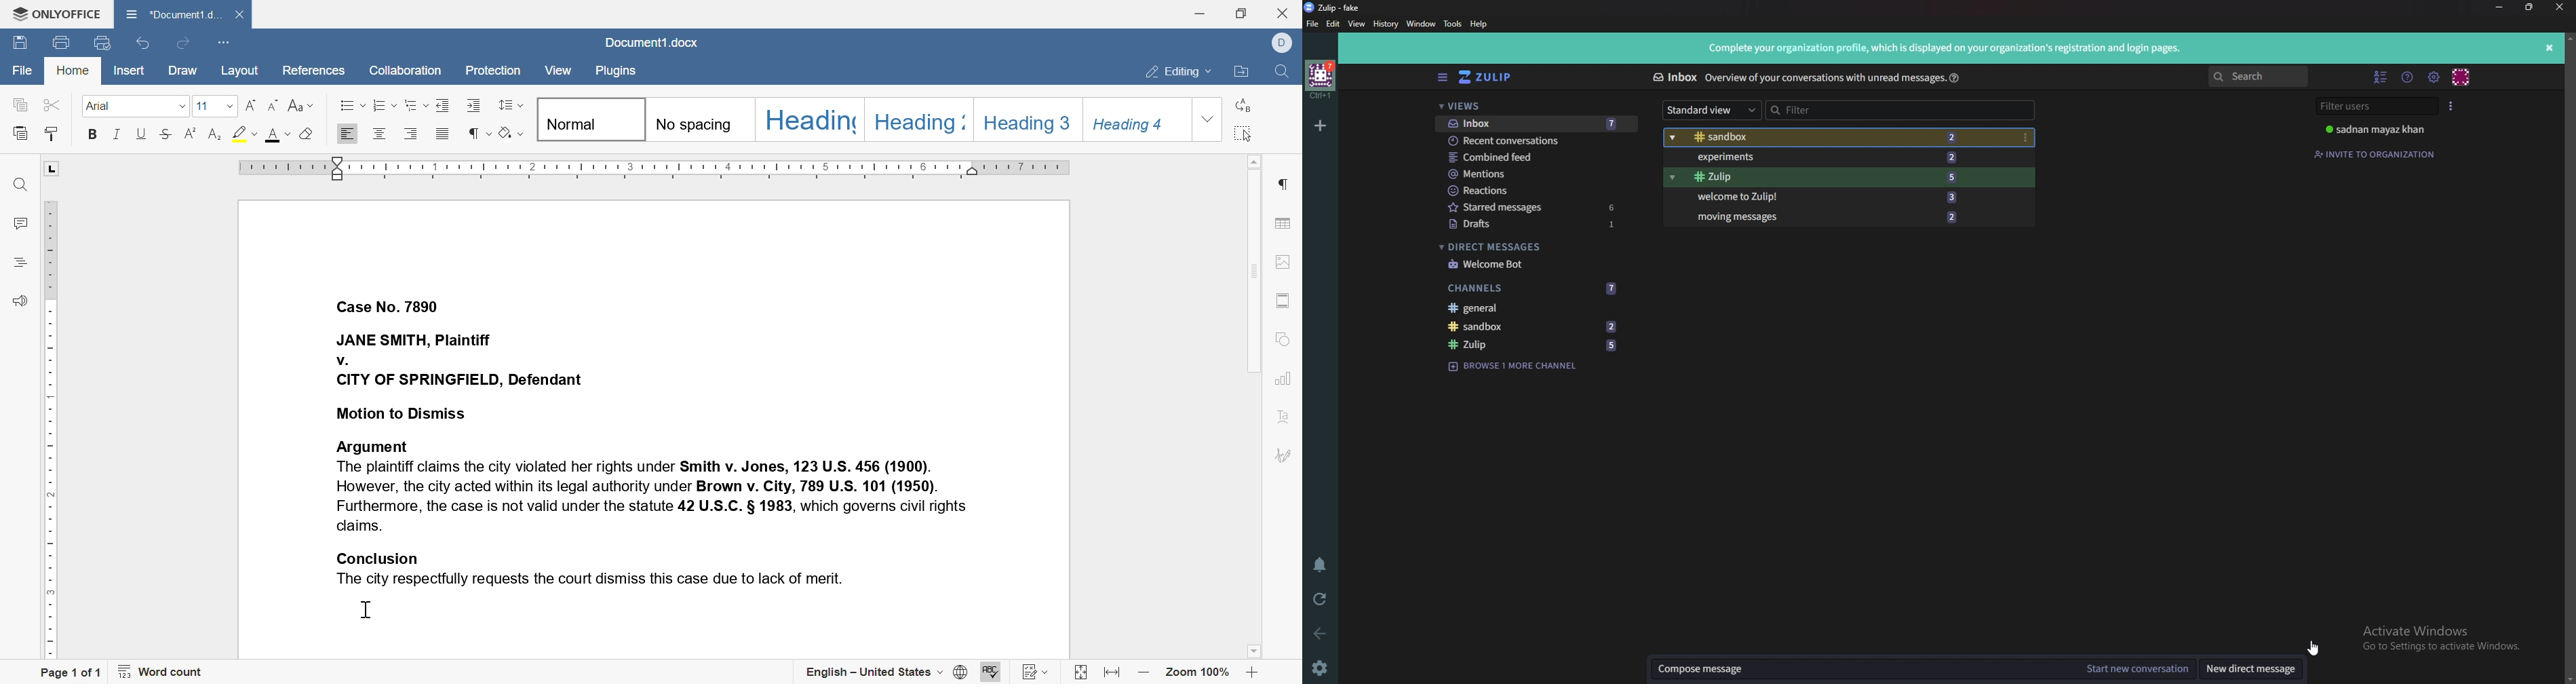 This screenshot has width=2576, height=700. Describe the element at coordinates (1422, 24) in the screenshot. I see `Window` at that location.